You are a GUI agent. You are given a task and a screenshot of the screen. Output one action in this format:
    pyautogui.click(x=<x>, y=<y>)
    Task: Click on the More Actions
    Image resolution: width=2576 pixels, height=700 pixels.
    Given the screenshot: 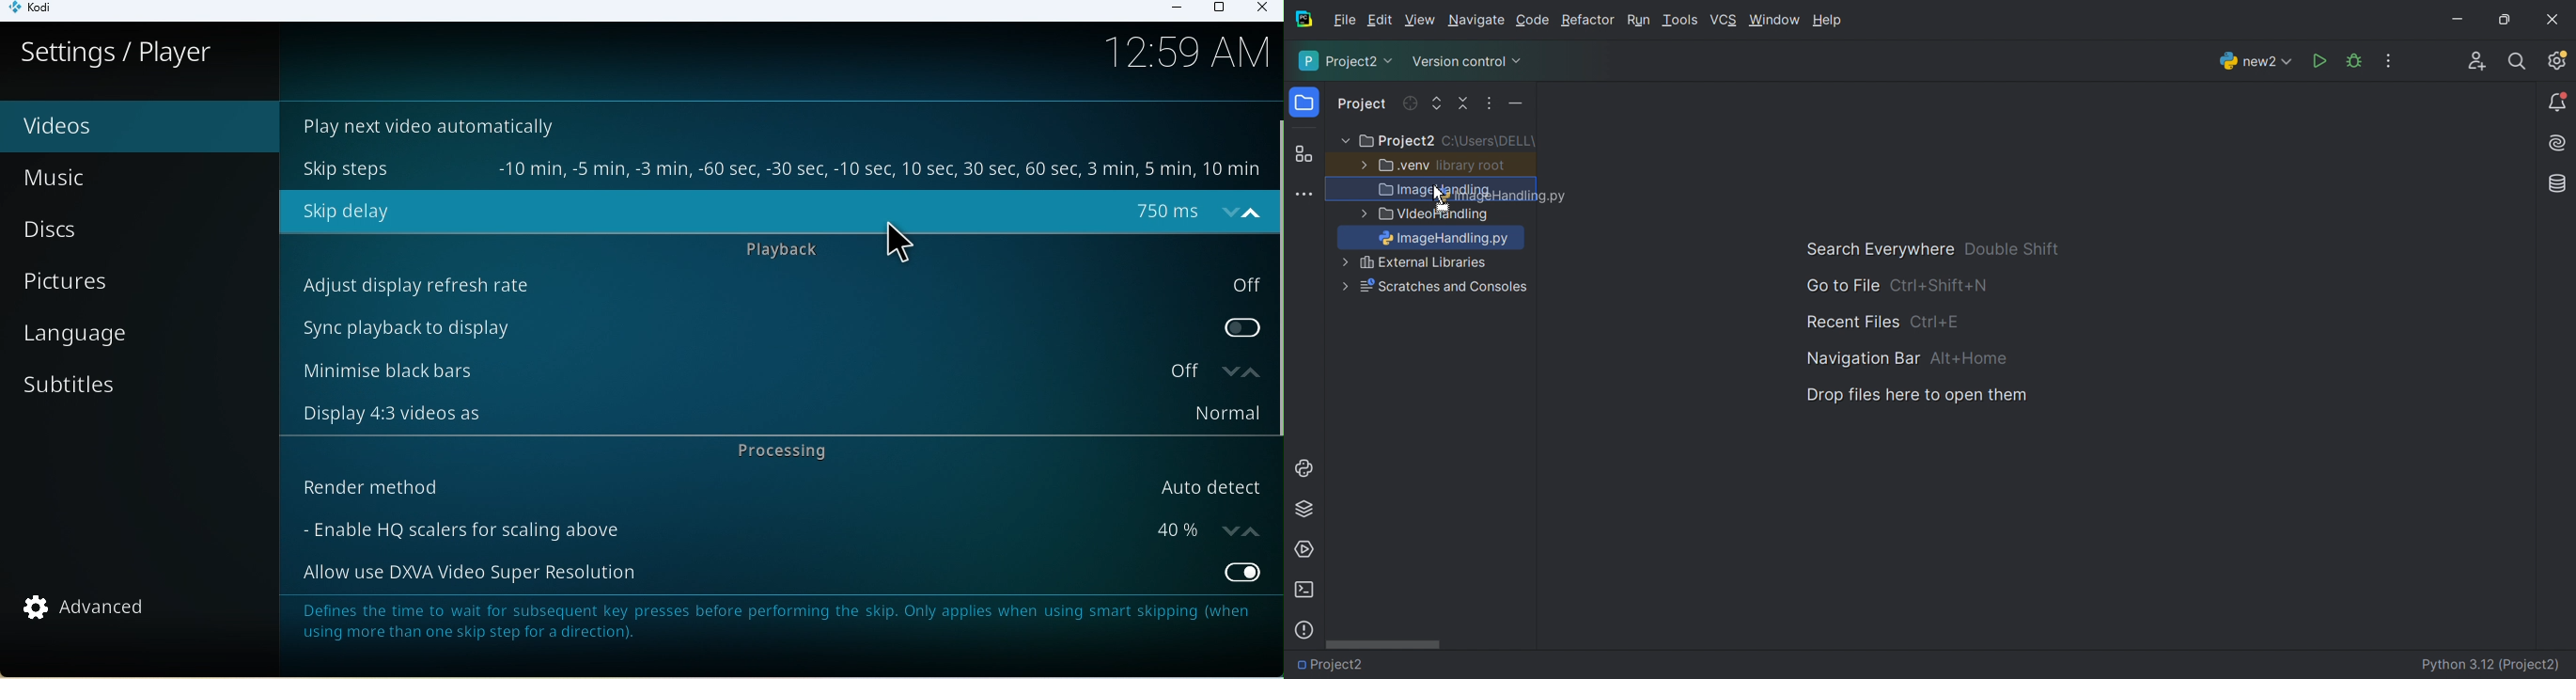 What is the action you would take?
    pyautogui.click(x=2388, y=61)
    